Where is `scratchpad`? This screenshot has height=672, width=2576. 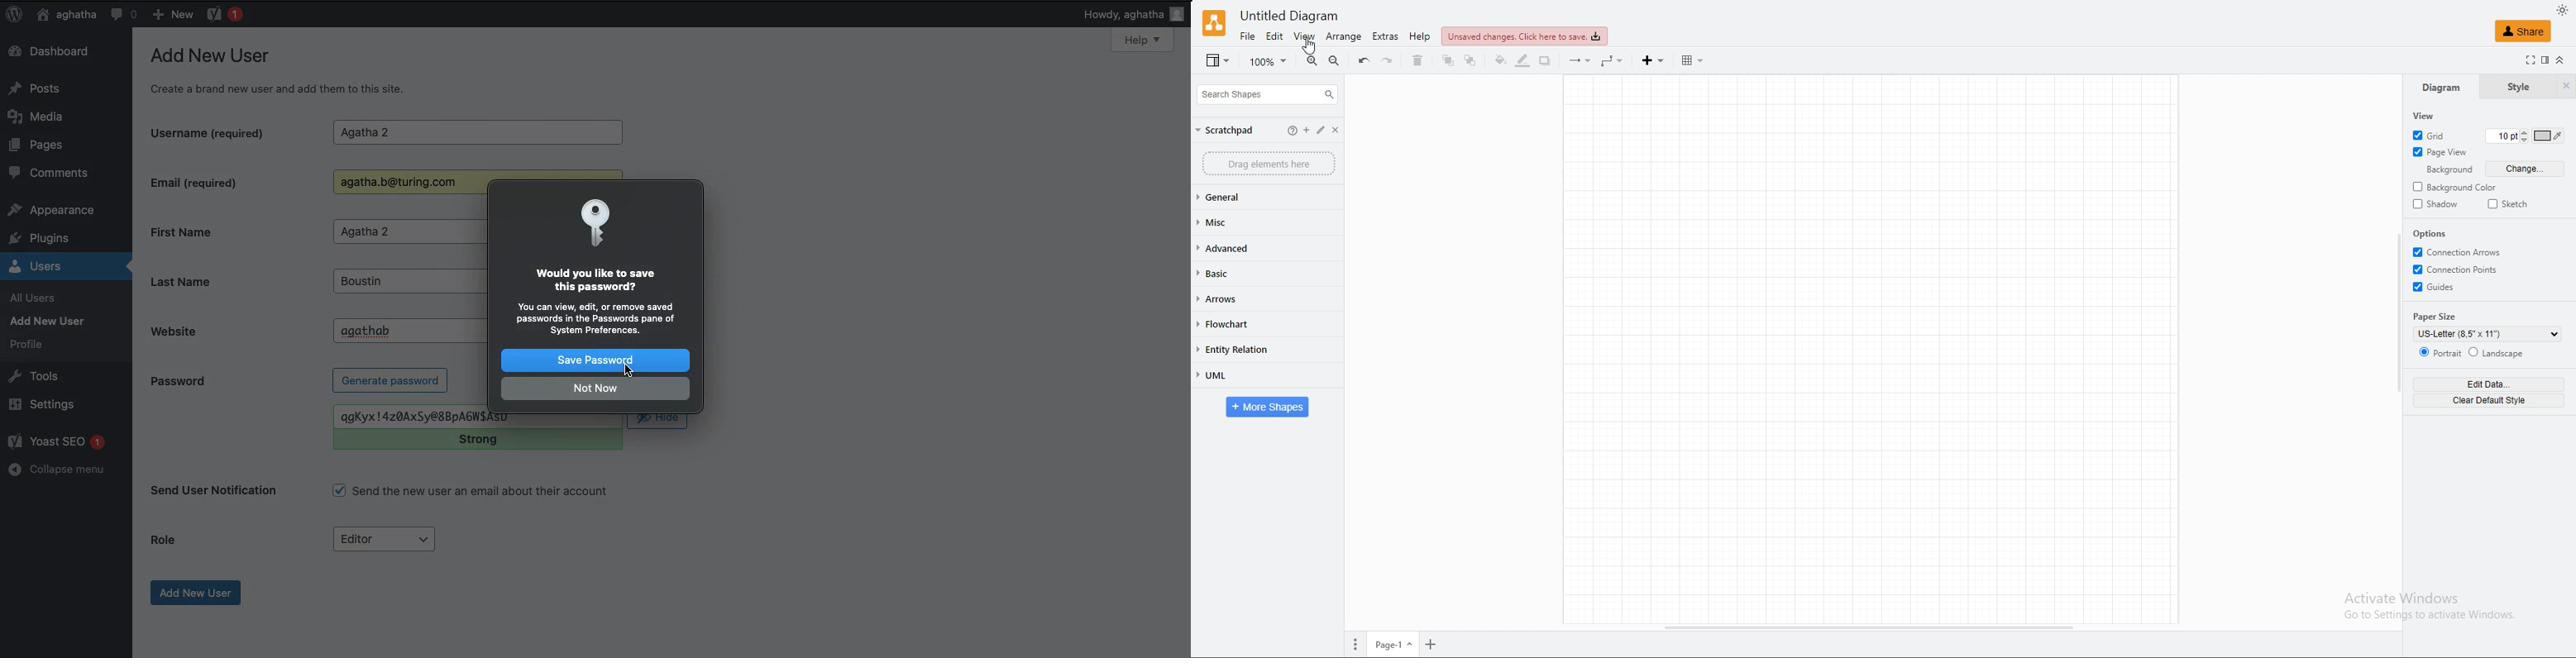 scratchpad is located at coordinates (1228, 131).